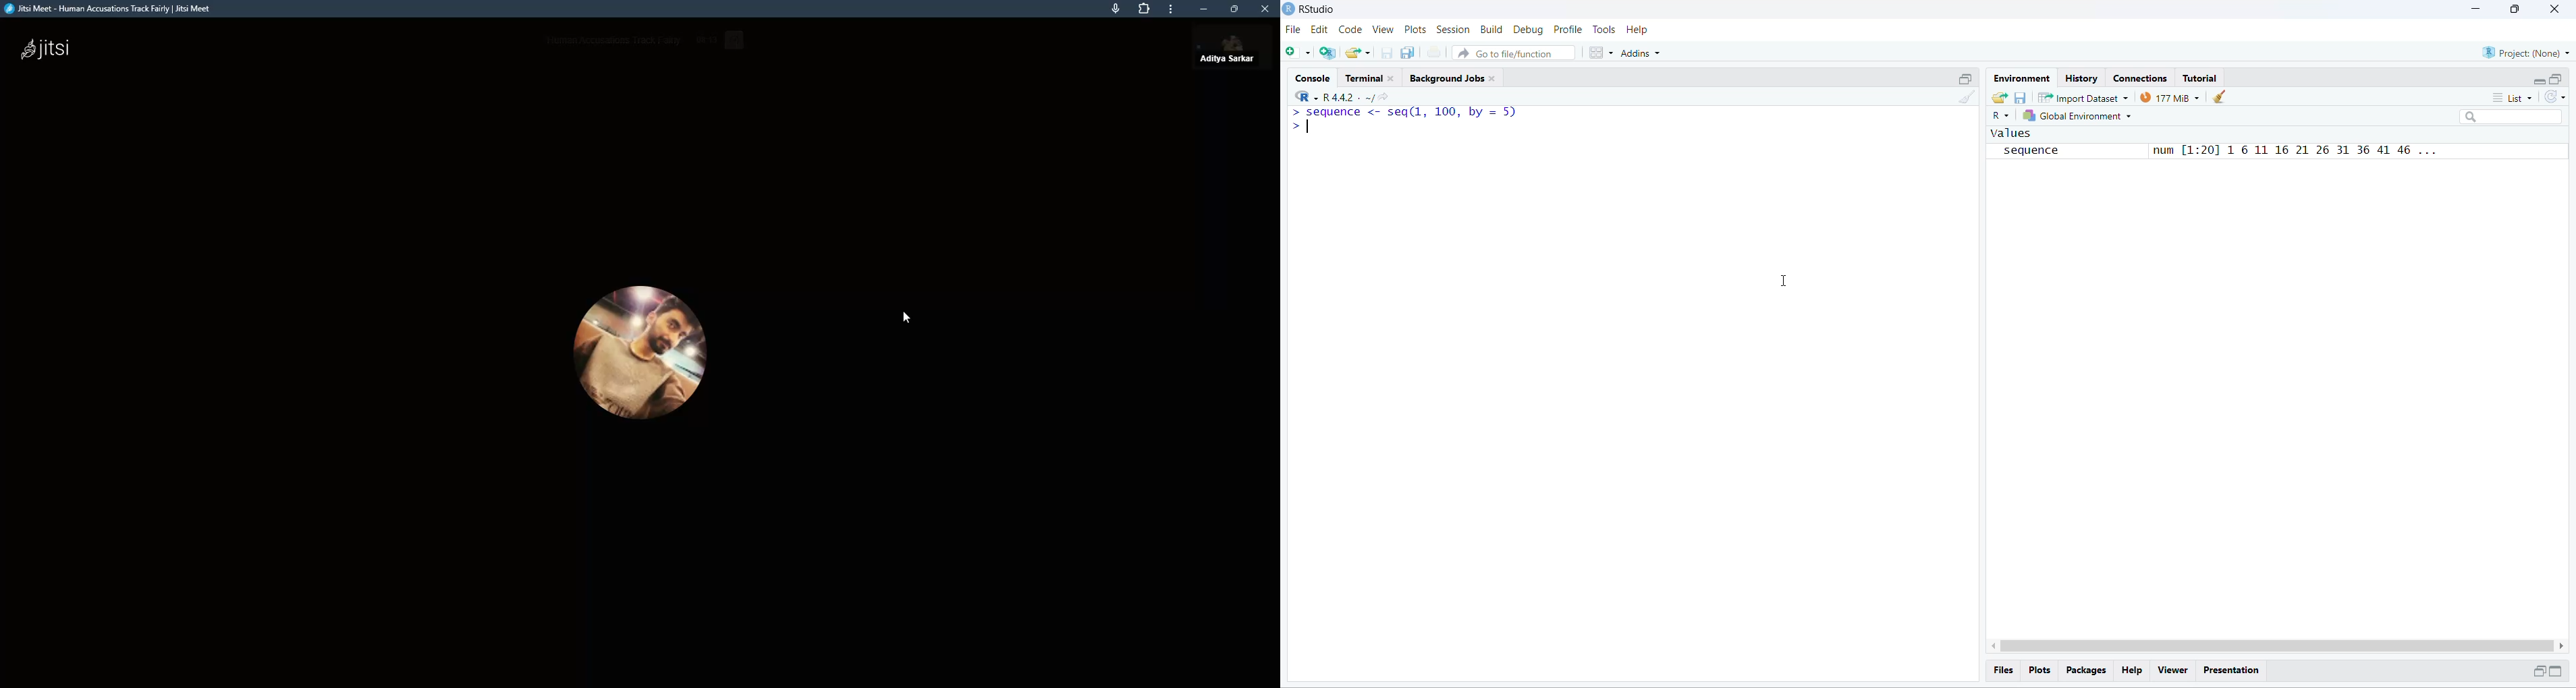 The height and width of the screenshot is (700, 2576). Describe the element at coordinates (2005, 670) in the screenshot. I see `files` at that location.